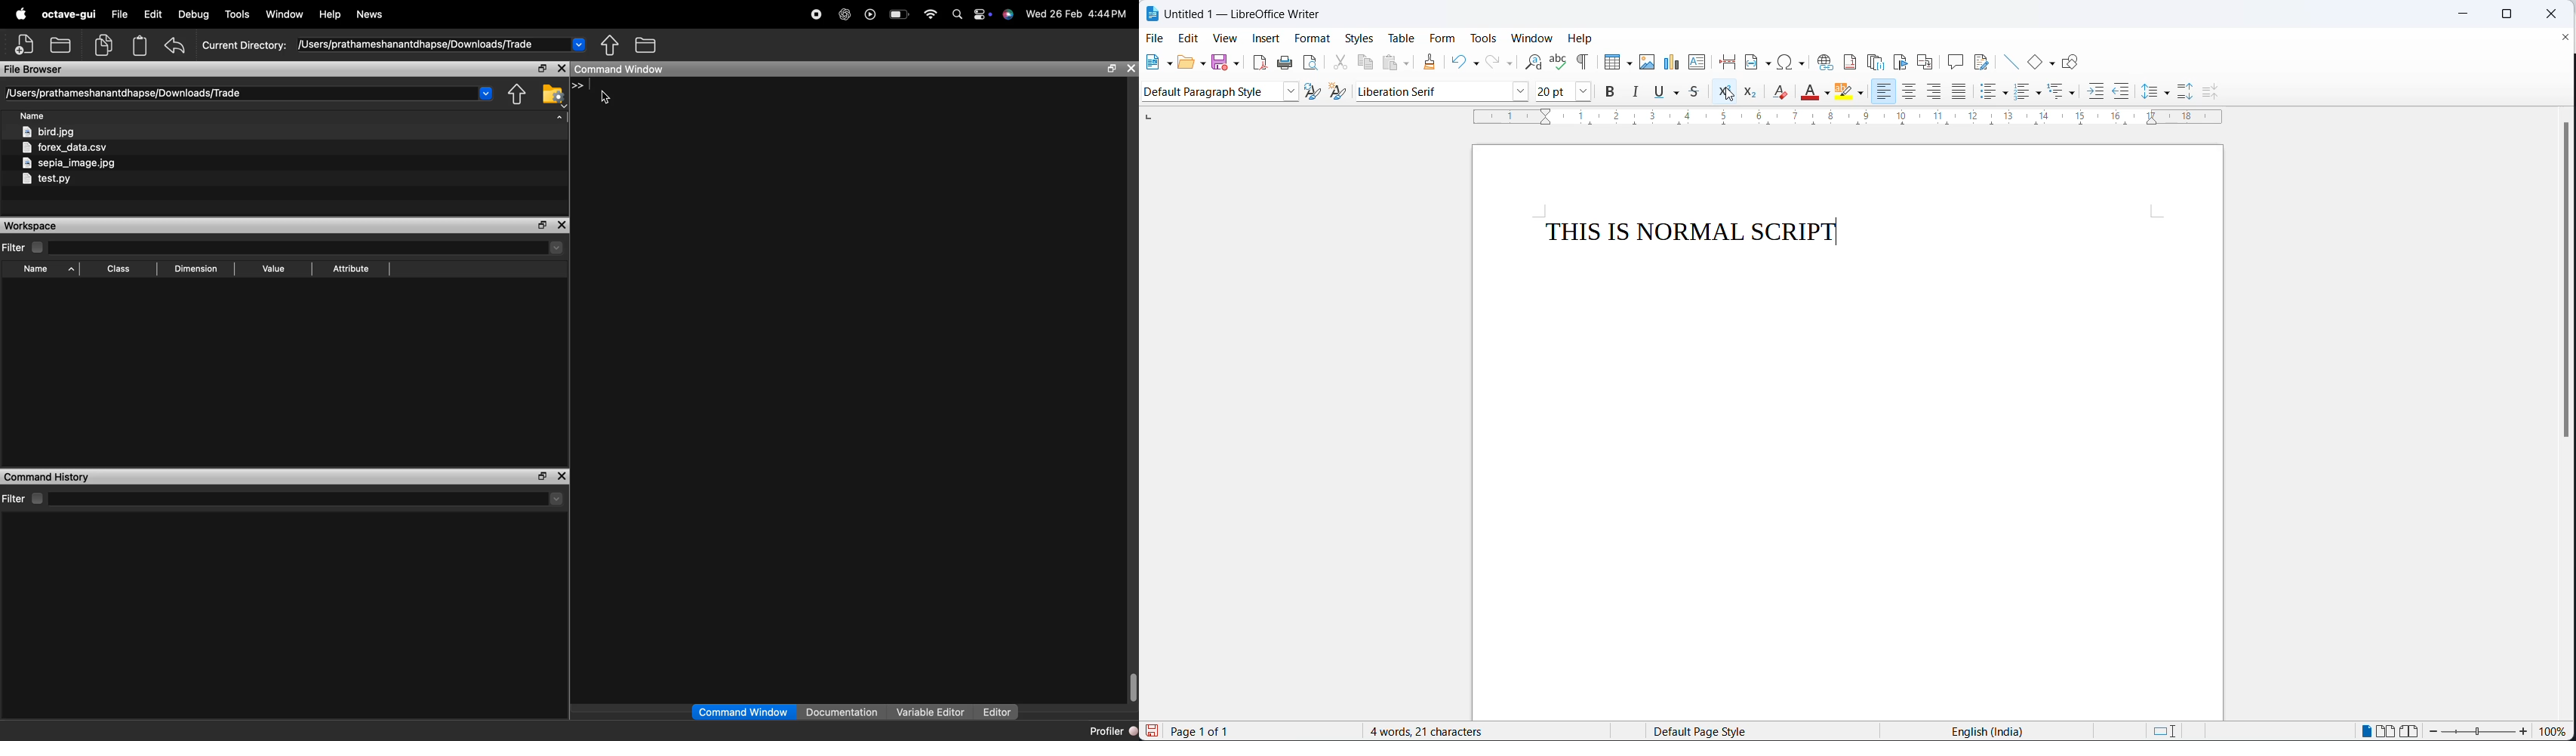 This screenshot has width=2576, height=756. I want to click on inert endnote, so click(1879, 61).